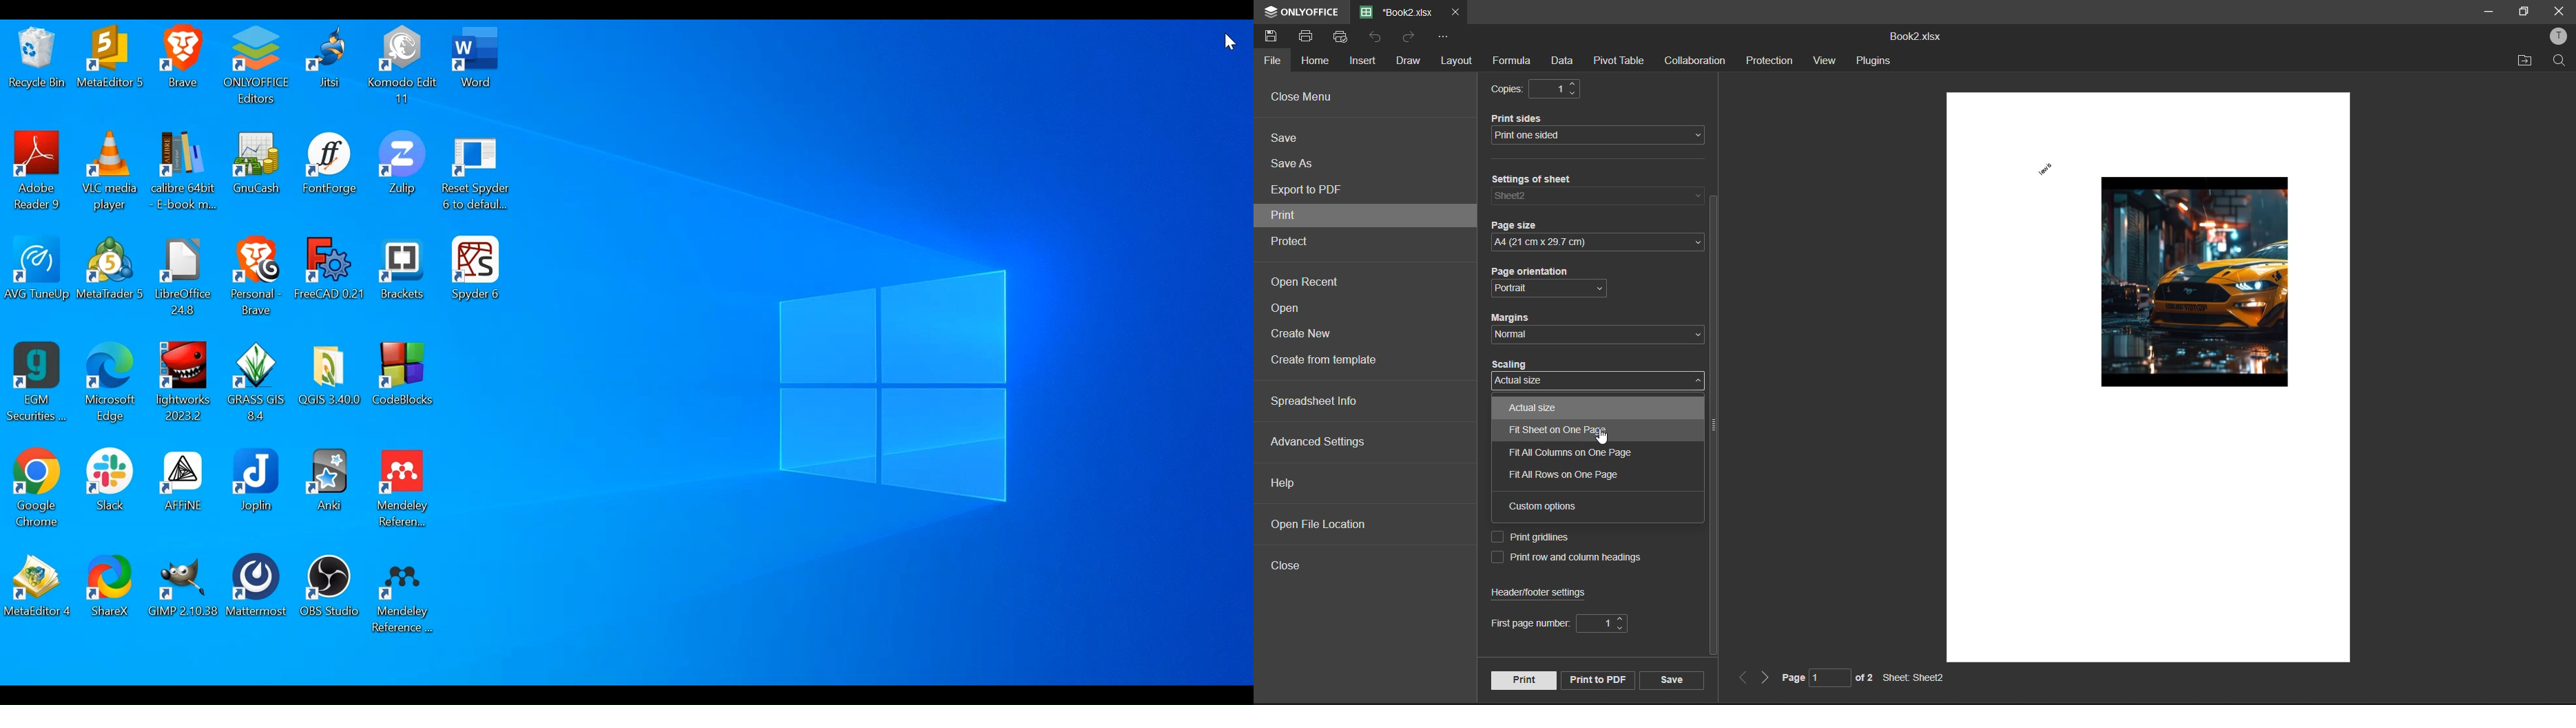  Describe the element at coordinates (1311, 191) in the screenshot. I see `export to pdf` at that location.